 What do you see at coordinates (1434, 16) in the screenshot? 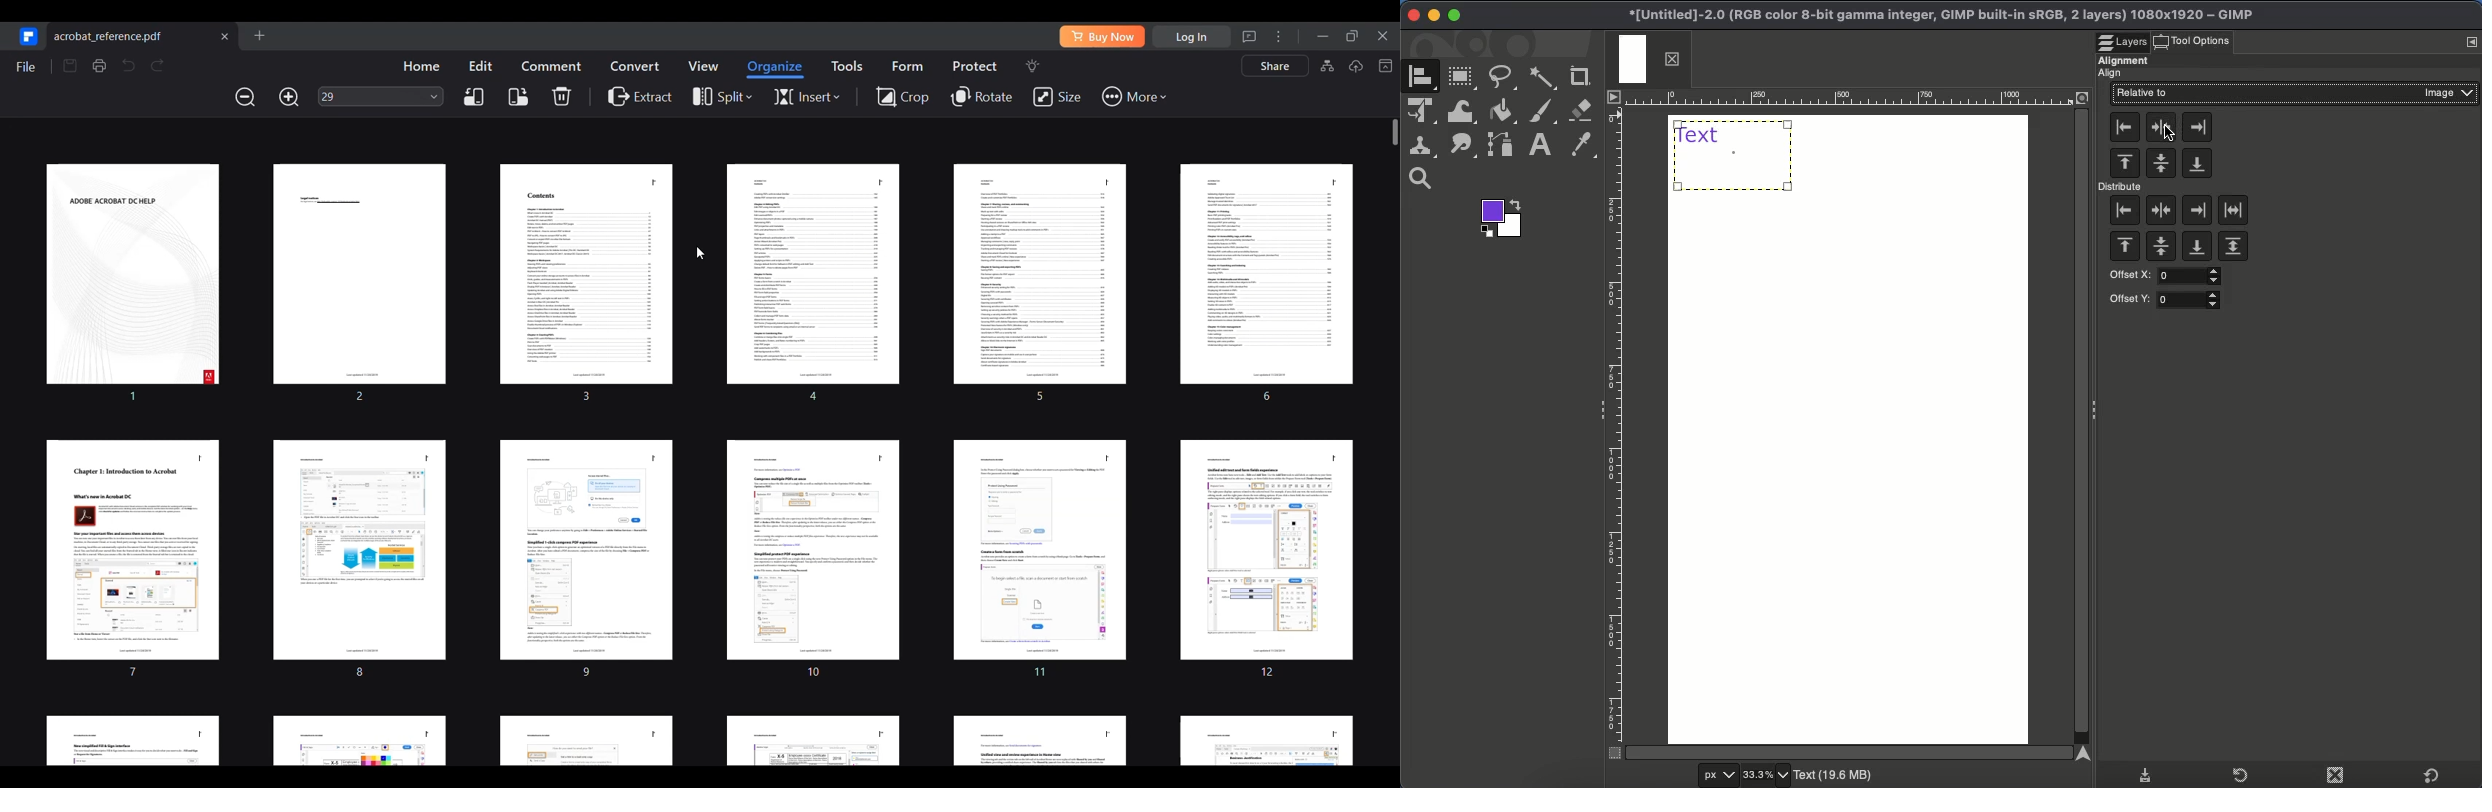
I see `Minimize` at bounding box center [1434, 16].